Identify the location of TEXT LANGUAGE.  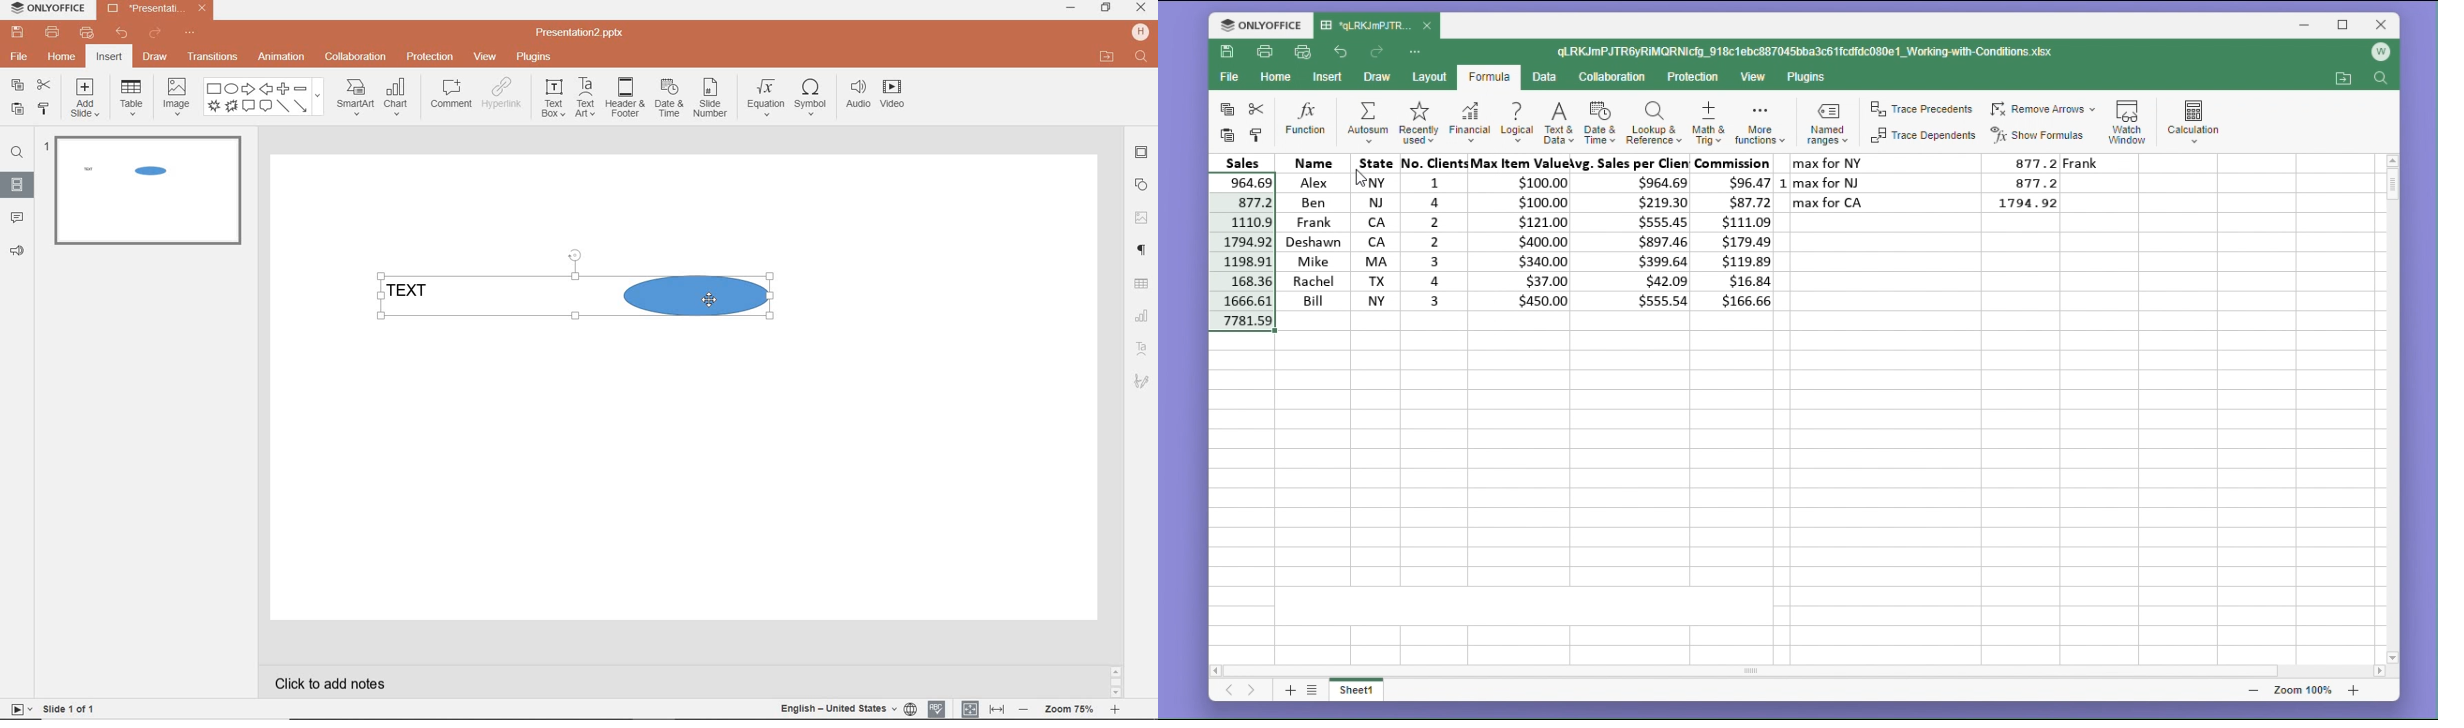
(847, 709).